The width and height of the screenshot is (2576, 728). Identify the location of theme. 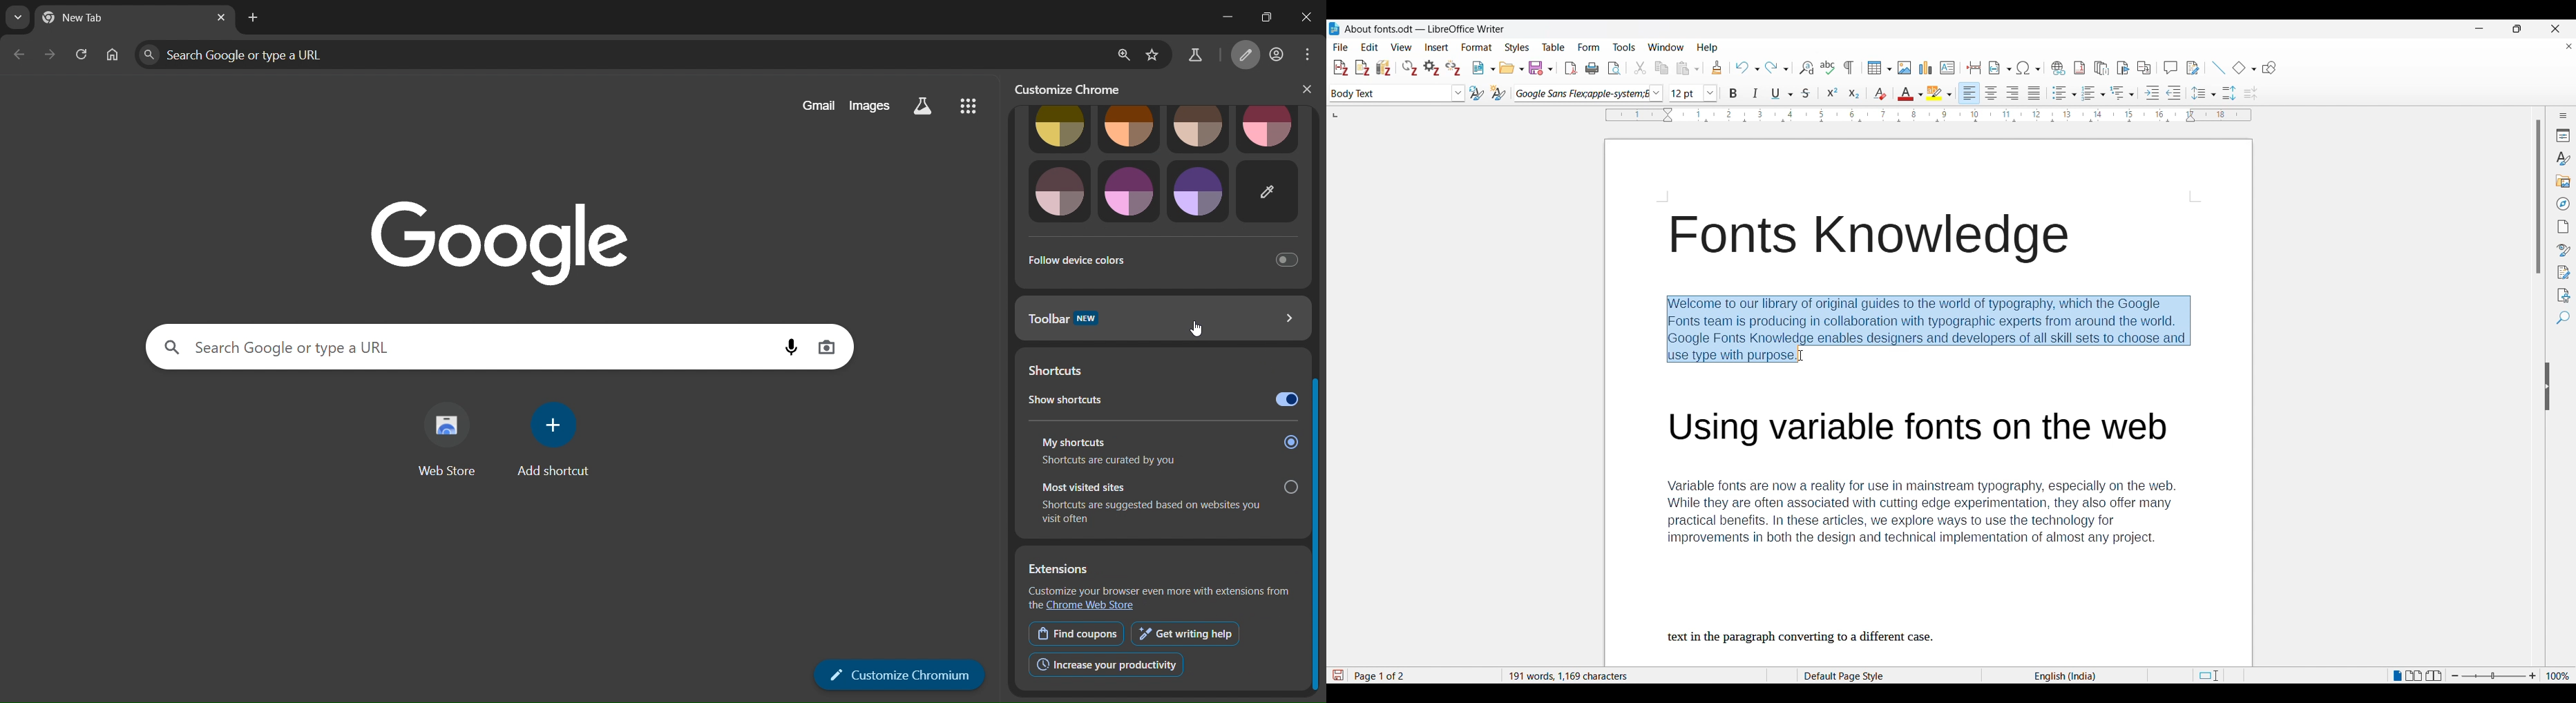
(1060, 128).